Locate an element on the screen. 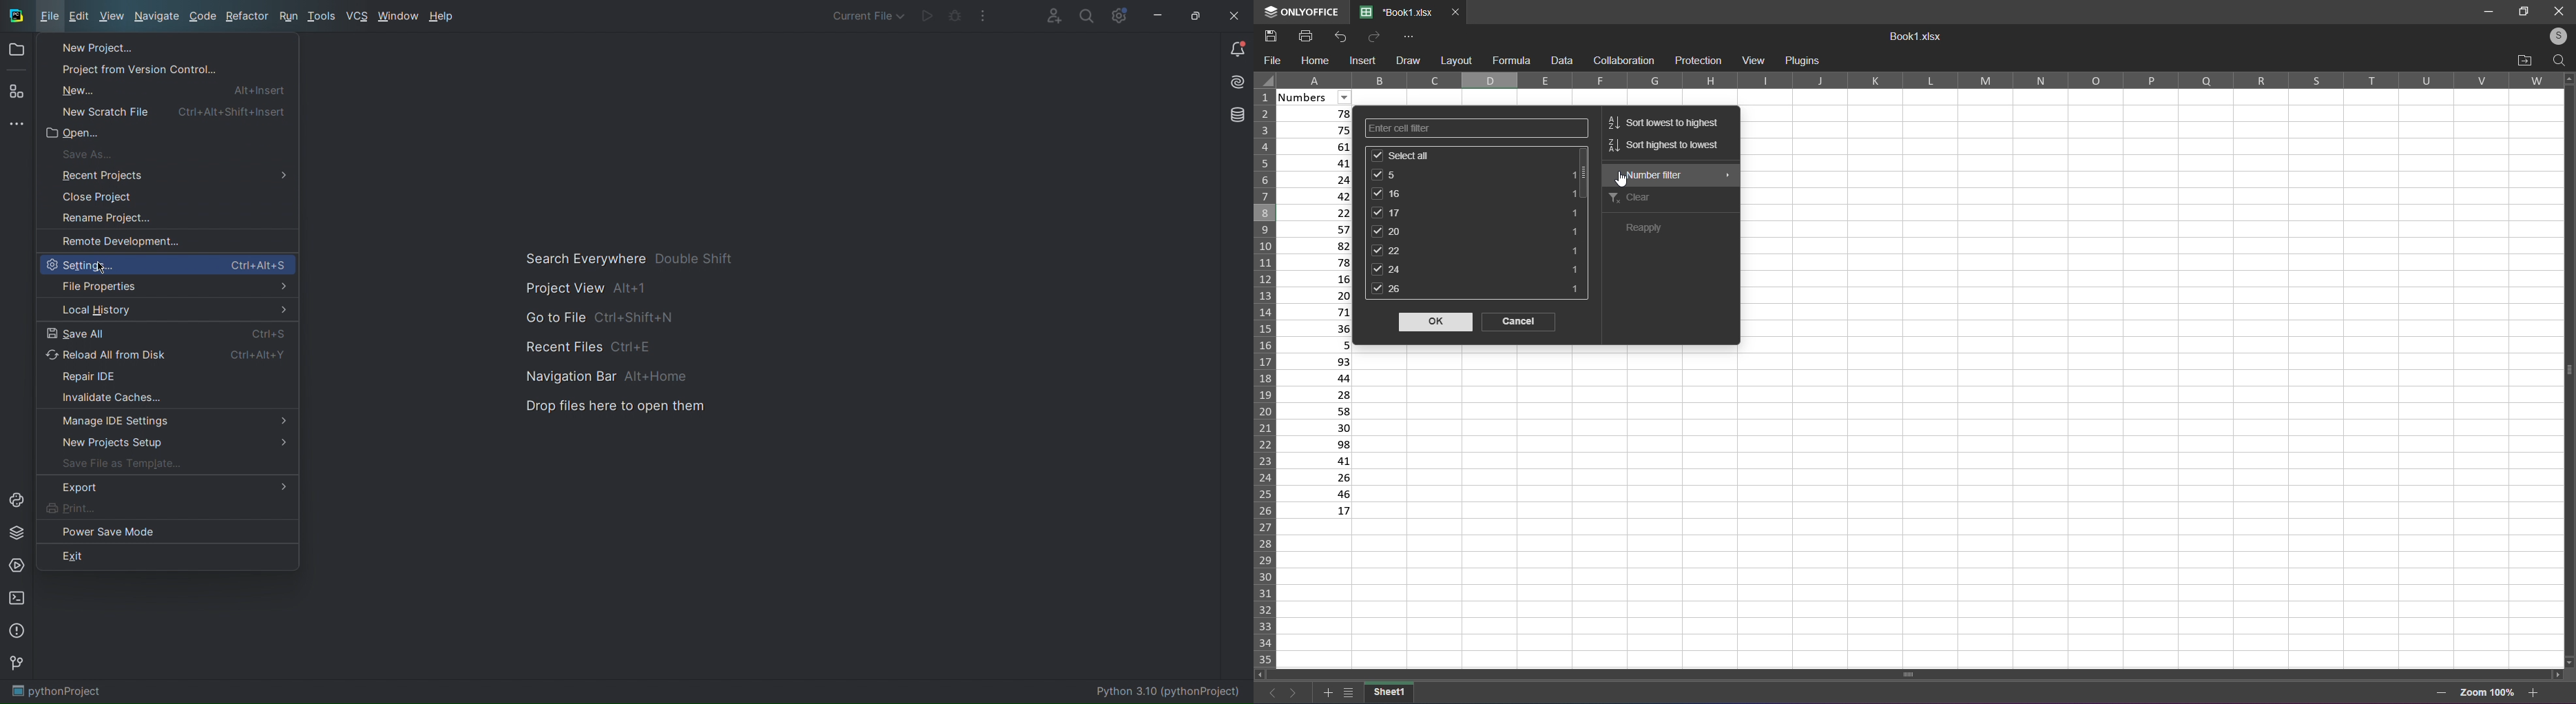 The height and width of the screenshot is (728, 2576). Close Project is located at coordinates (100, 196).